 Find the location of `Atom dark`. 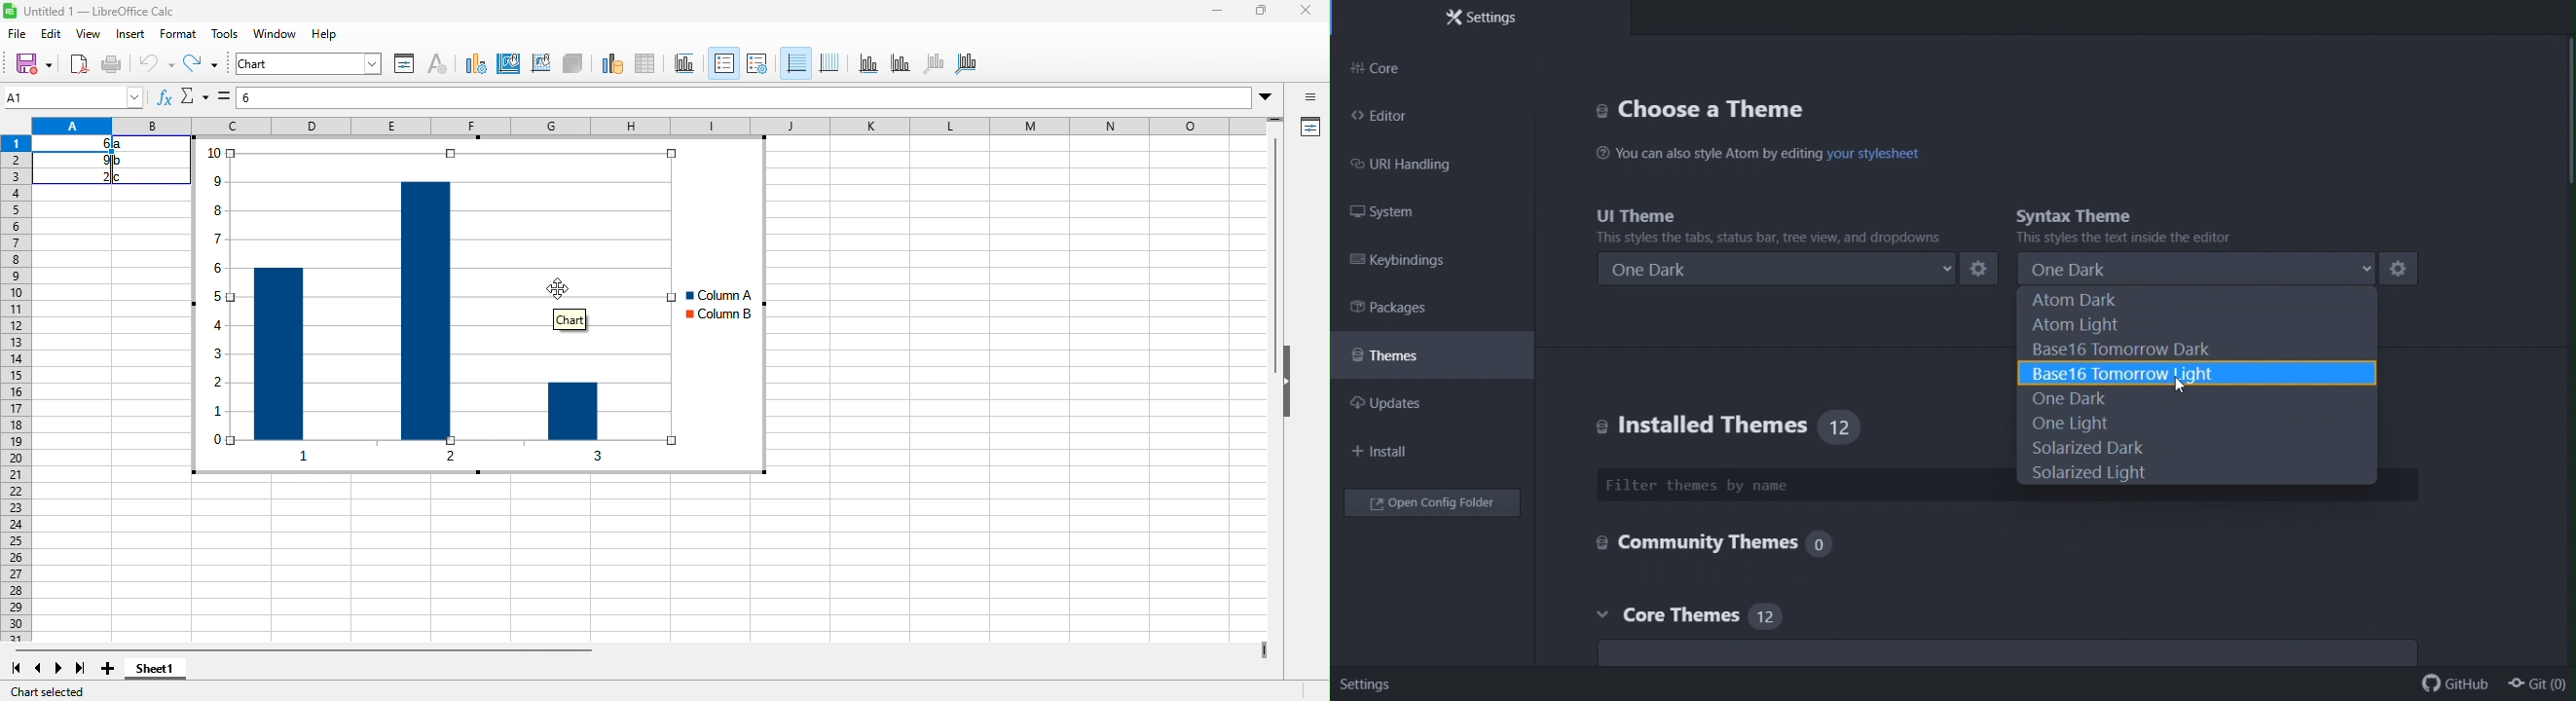

Atom dark is located at coordinates (2200, 301).